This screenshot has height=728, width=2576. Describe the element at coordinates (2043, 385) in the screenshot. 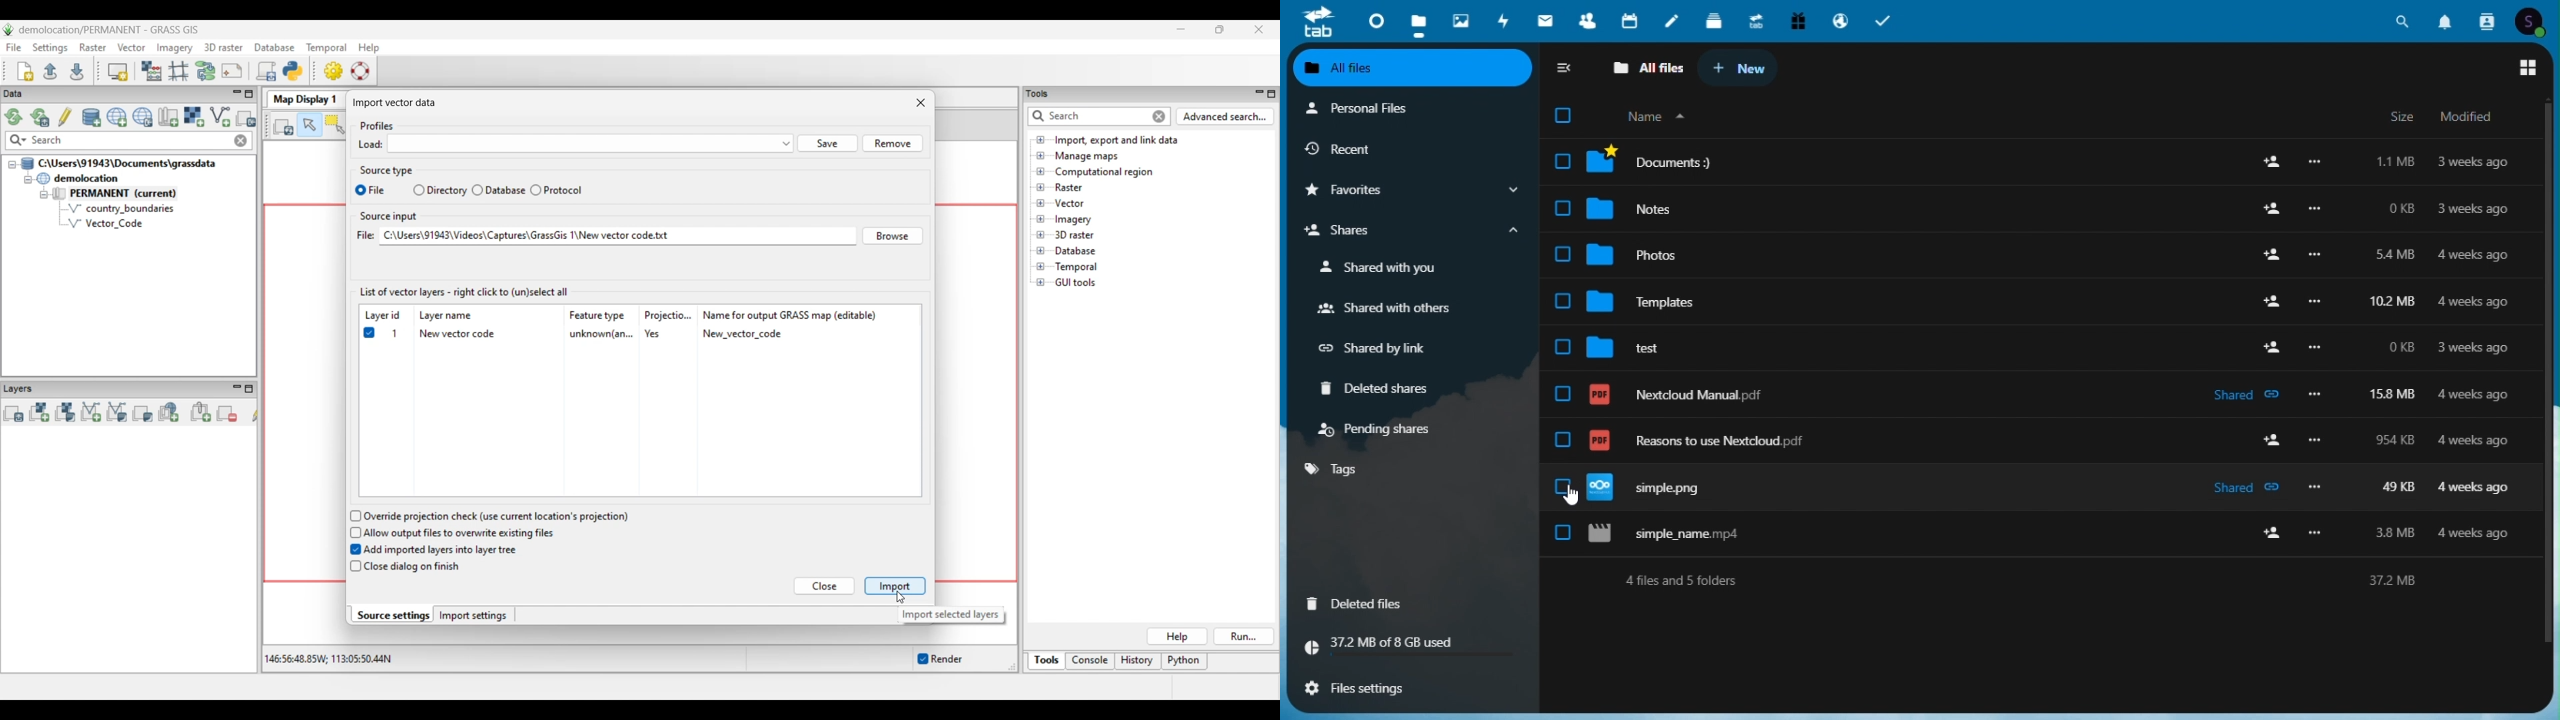

I see `NextcloudManual.pdf 158 MB 4 weeks ago` at that location.